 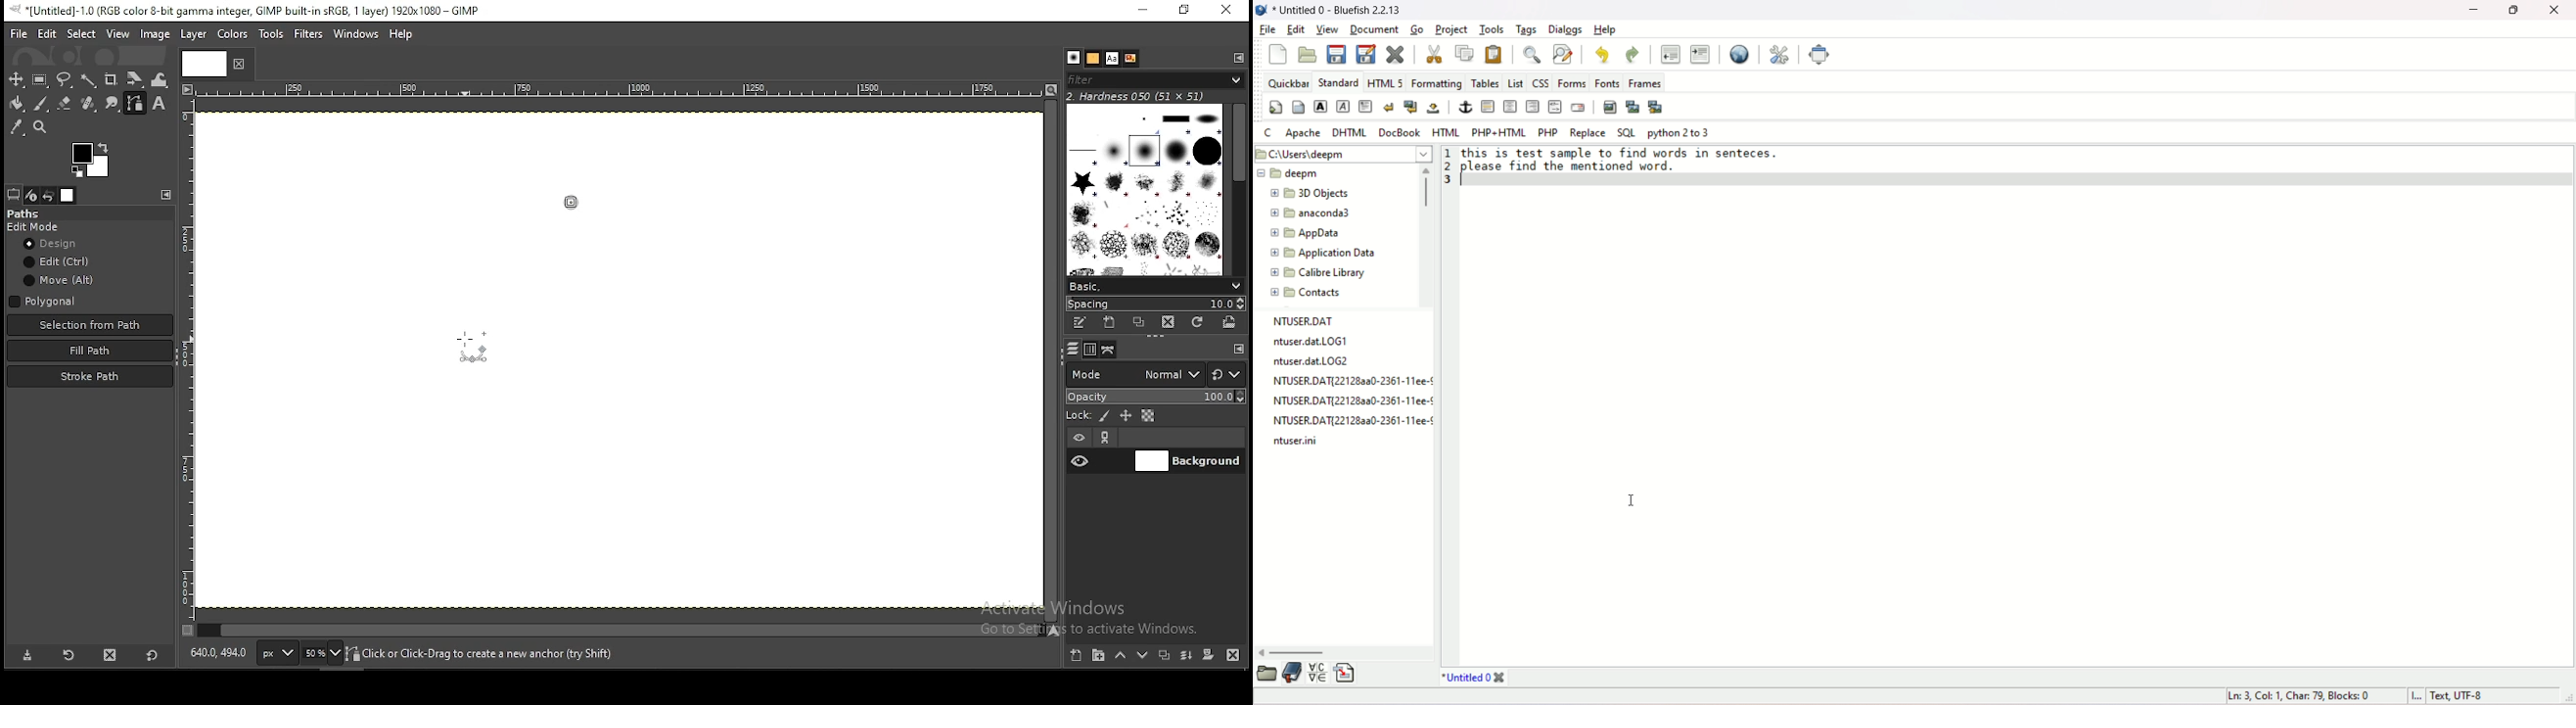 I want to click on paste, so click(x=1492, y=52).